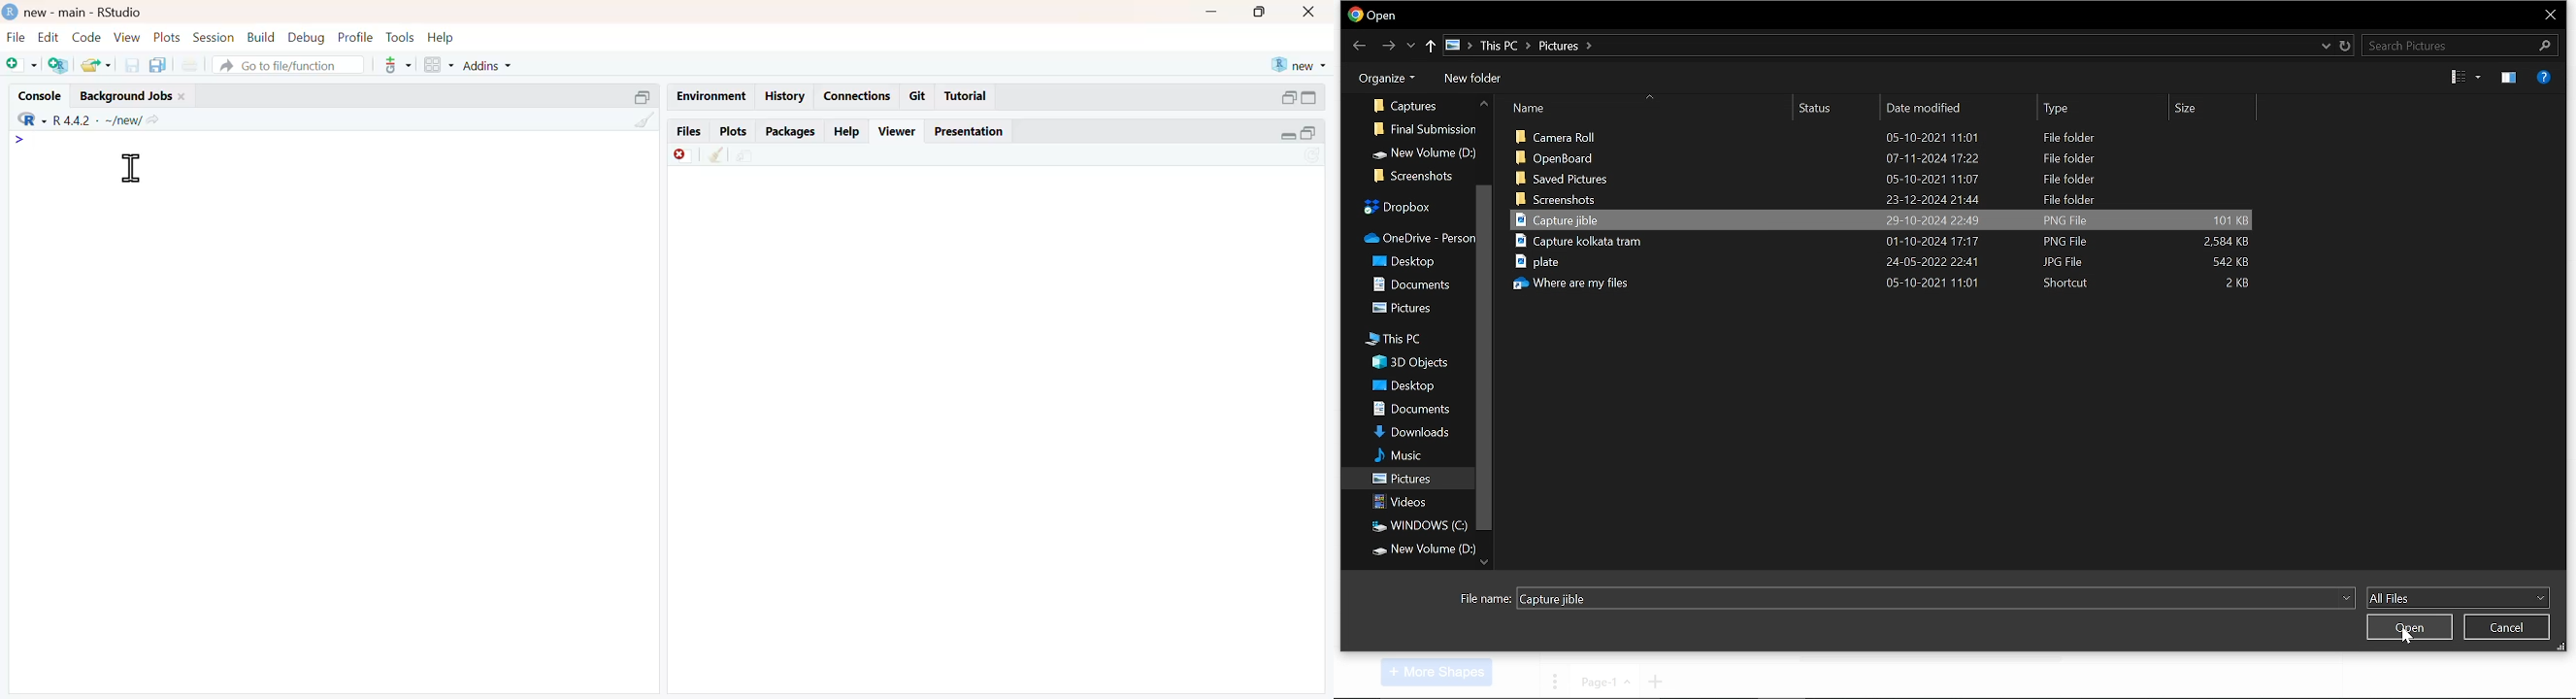 The height and width of the screenshot is (700, 2576). Describe the element at coordinates (185, 95) in the screenshot. I see `close` at that location.